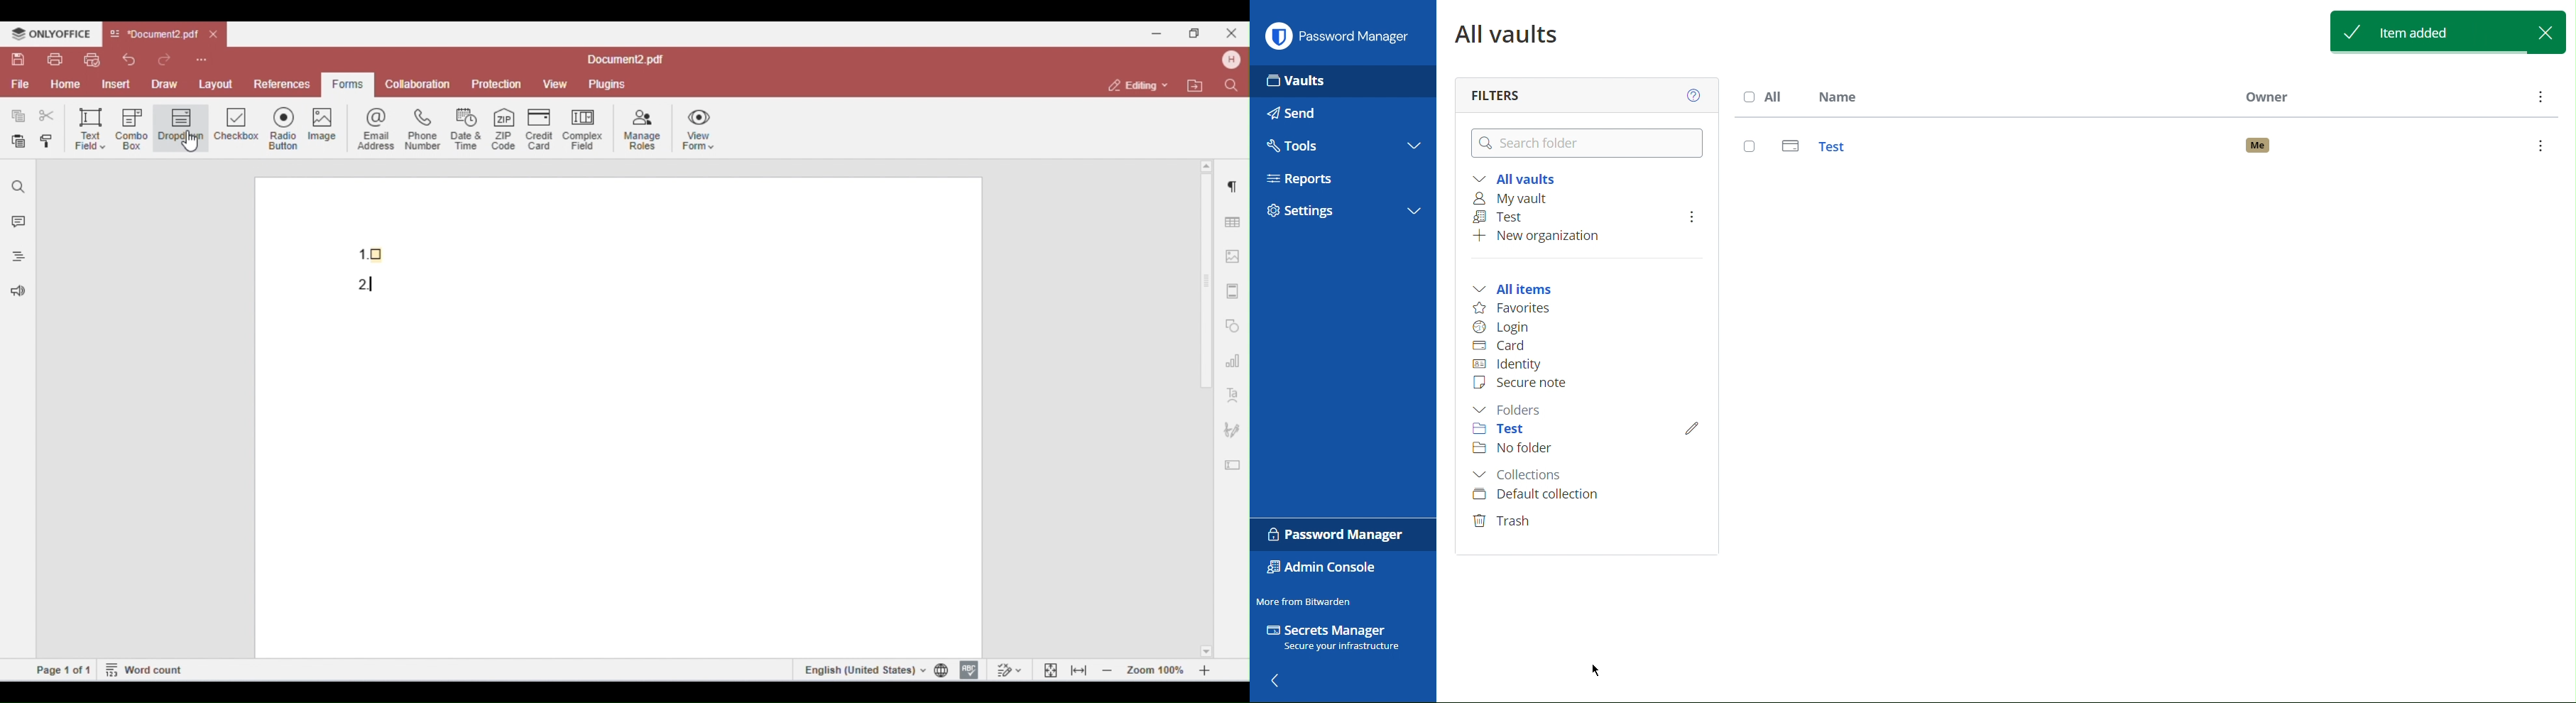  Describe the element at coordinates (1518, 176) in the screenshot. I see `All vaults` at that location.